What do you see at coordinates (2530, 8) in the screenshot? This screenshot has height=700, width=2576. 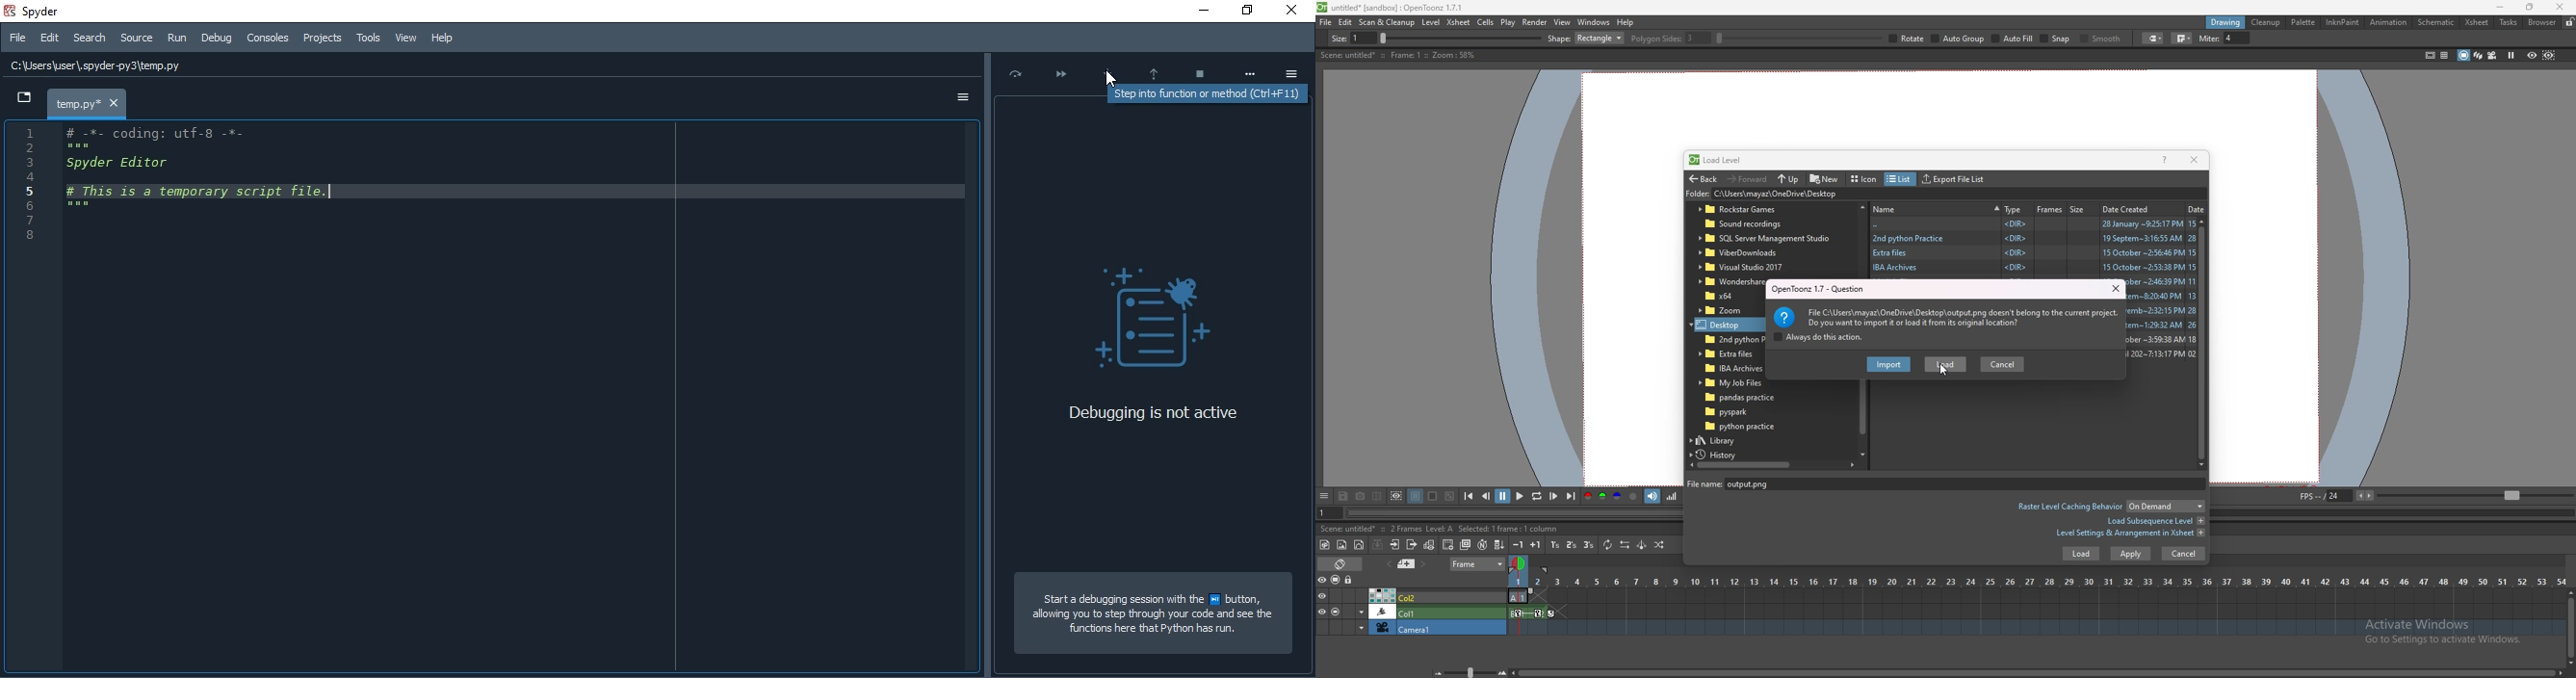 I see `resize` at bounding box center [2530, 8].